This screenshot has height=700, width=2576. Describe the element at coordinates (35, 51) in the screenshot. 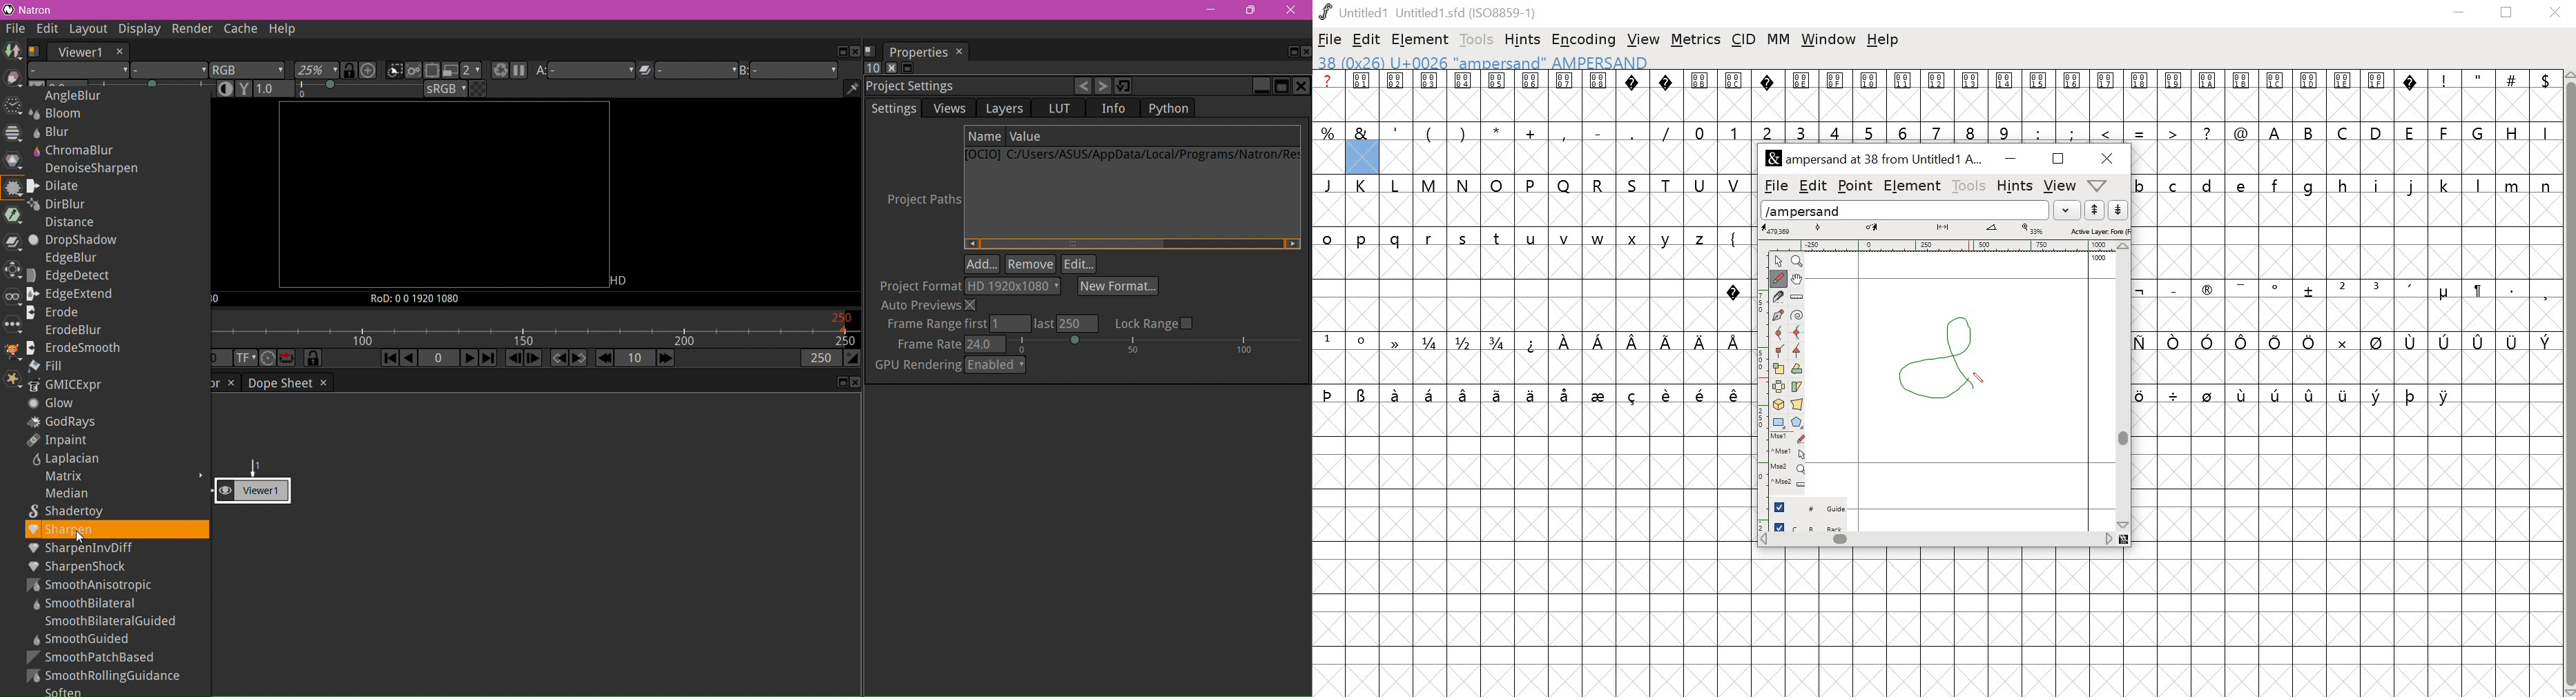

I see `Manage layouts for this pane` at that location.